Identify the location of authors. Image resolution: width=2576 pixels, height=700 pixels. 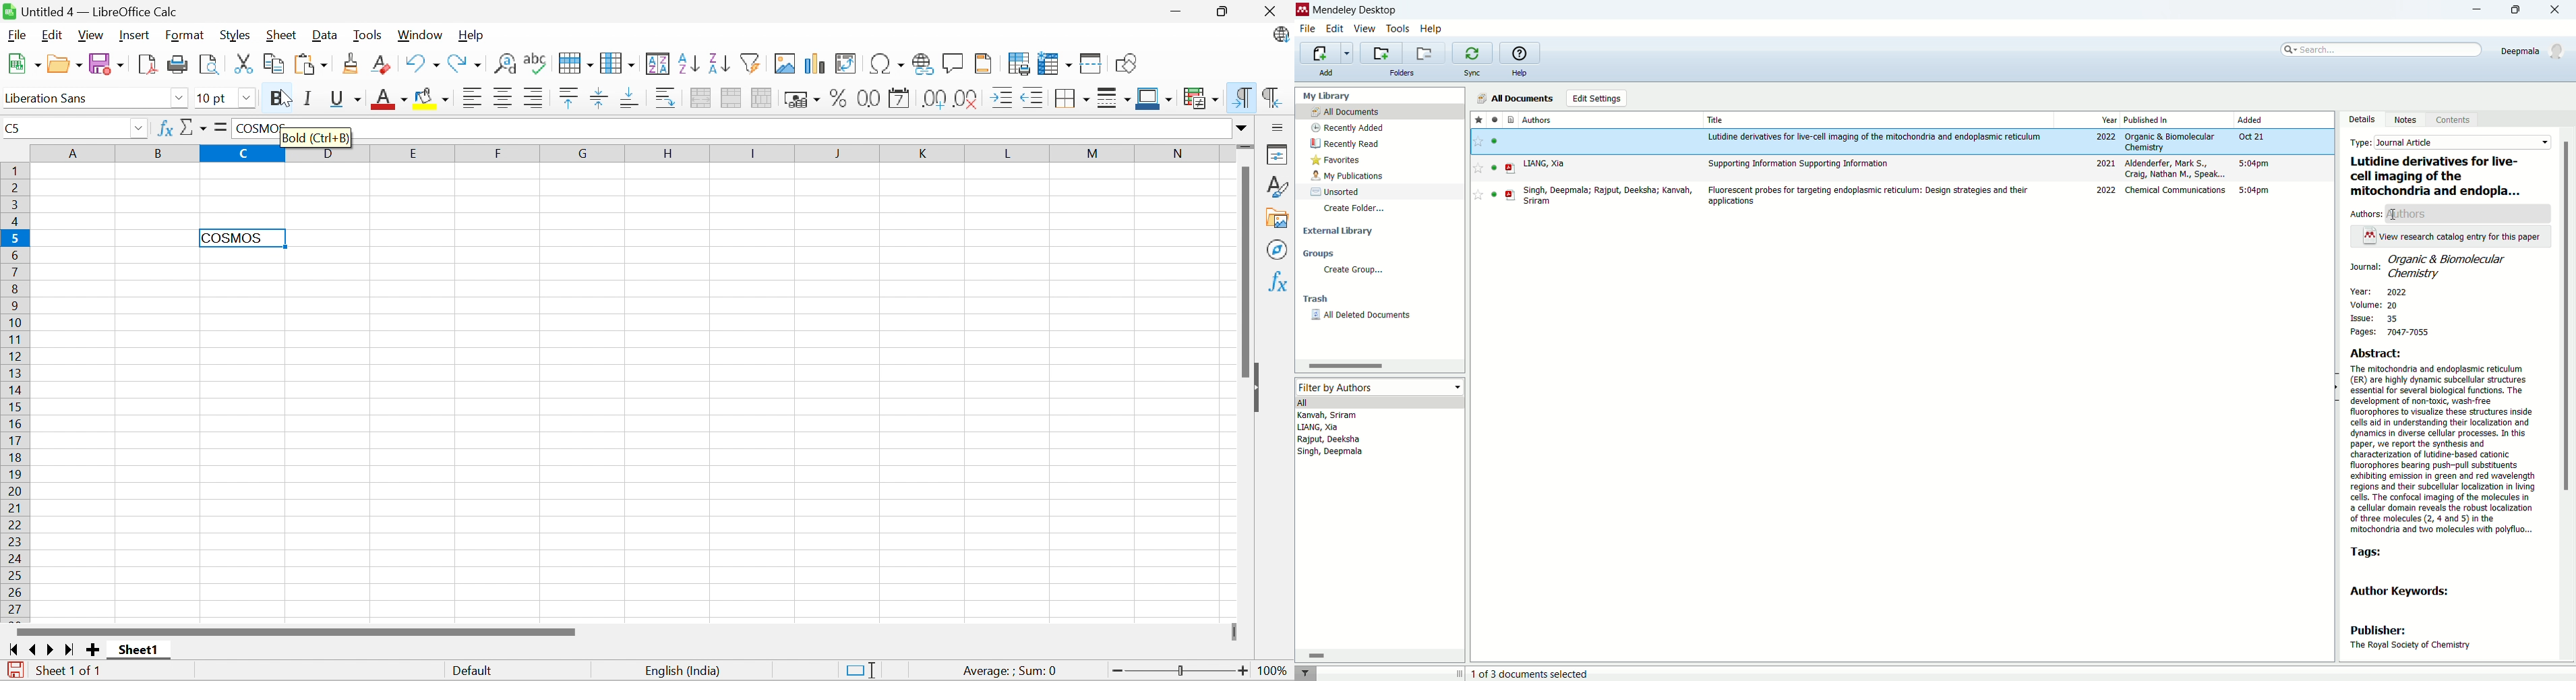
(1538, 118).